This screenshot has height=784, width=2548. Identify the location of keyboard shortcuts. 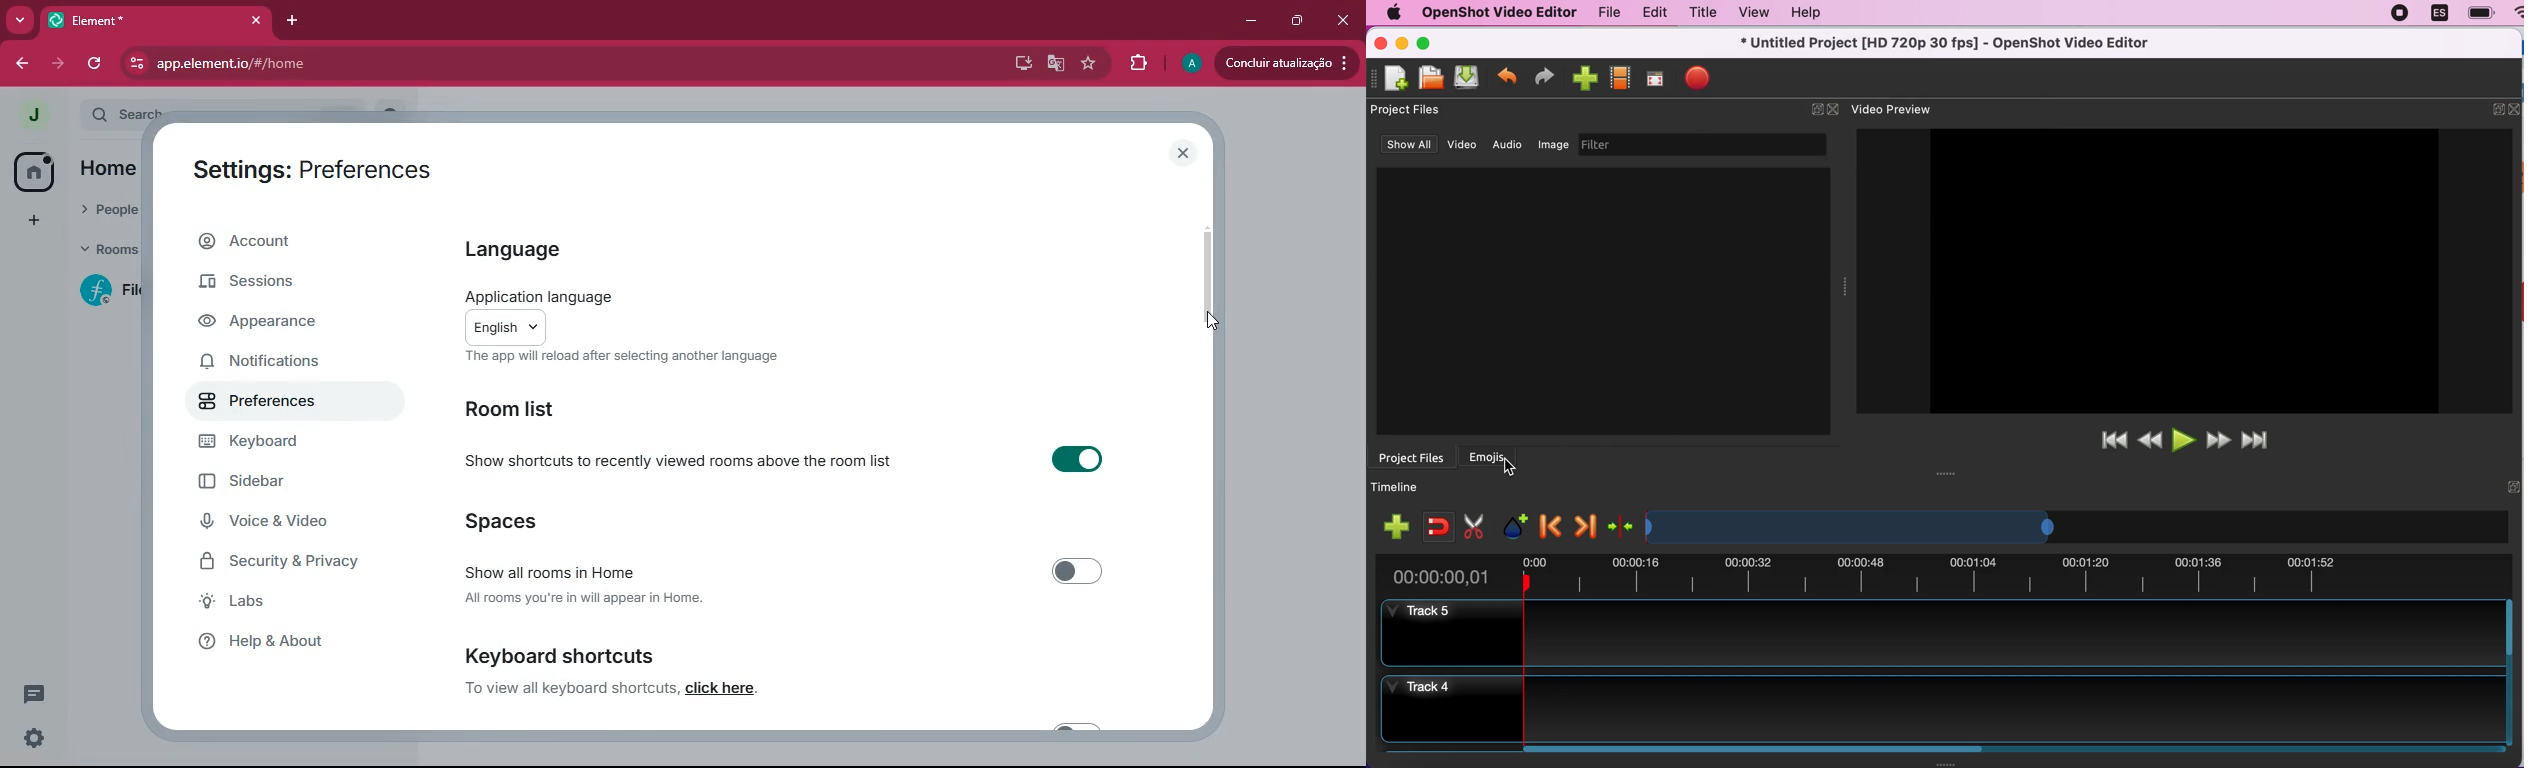
(657, 652).